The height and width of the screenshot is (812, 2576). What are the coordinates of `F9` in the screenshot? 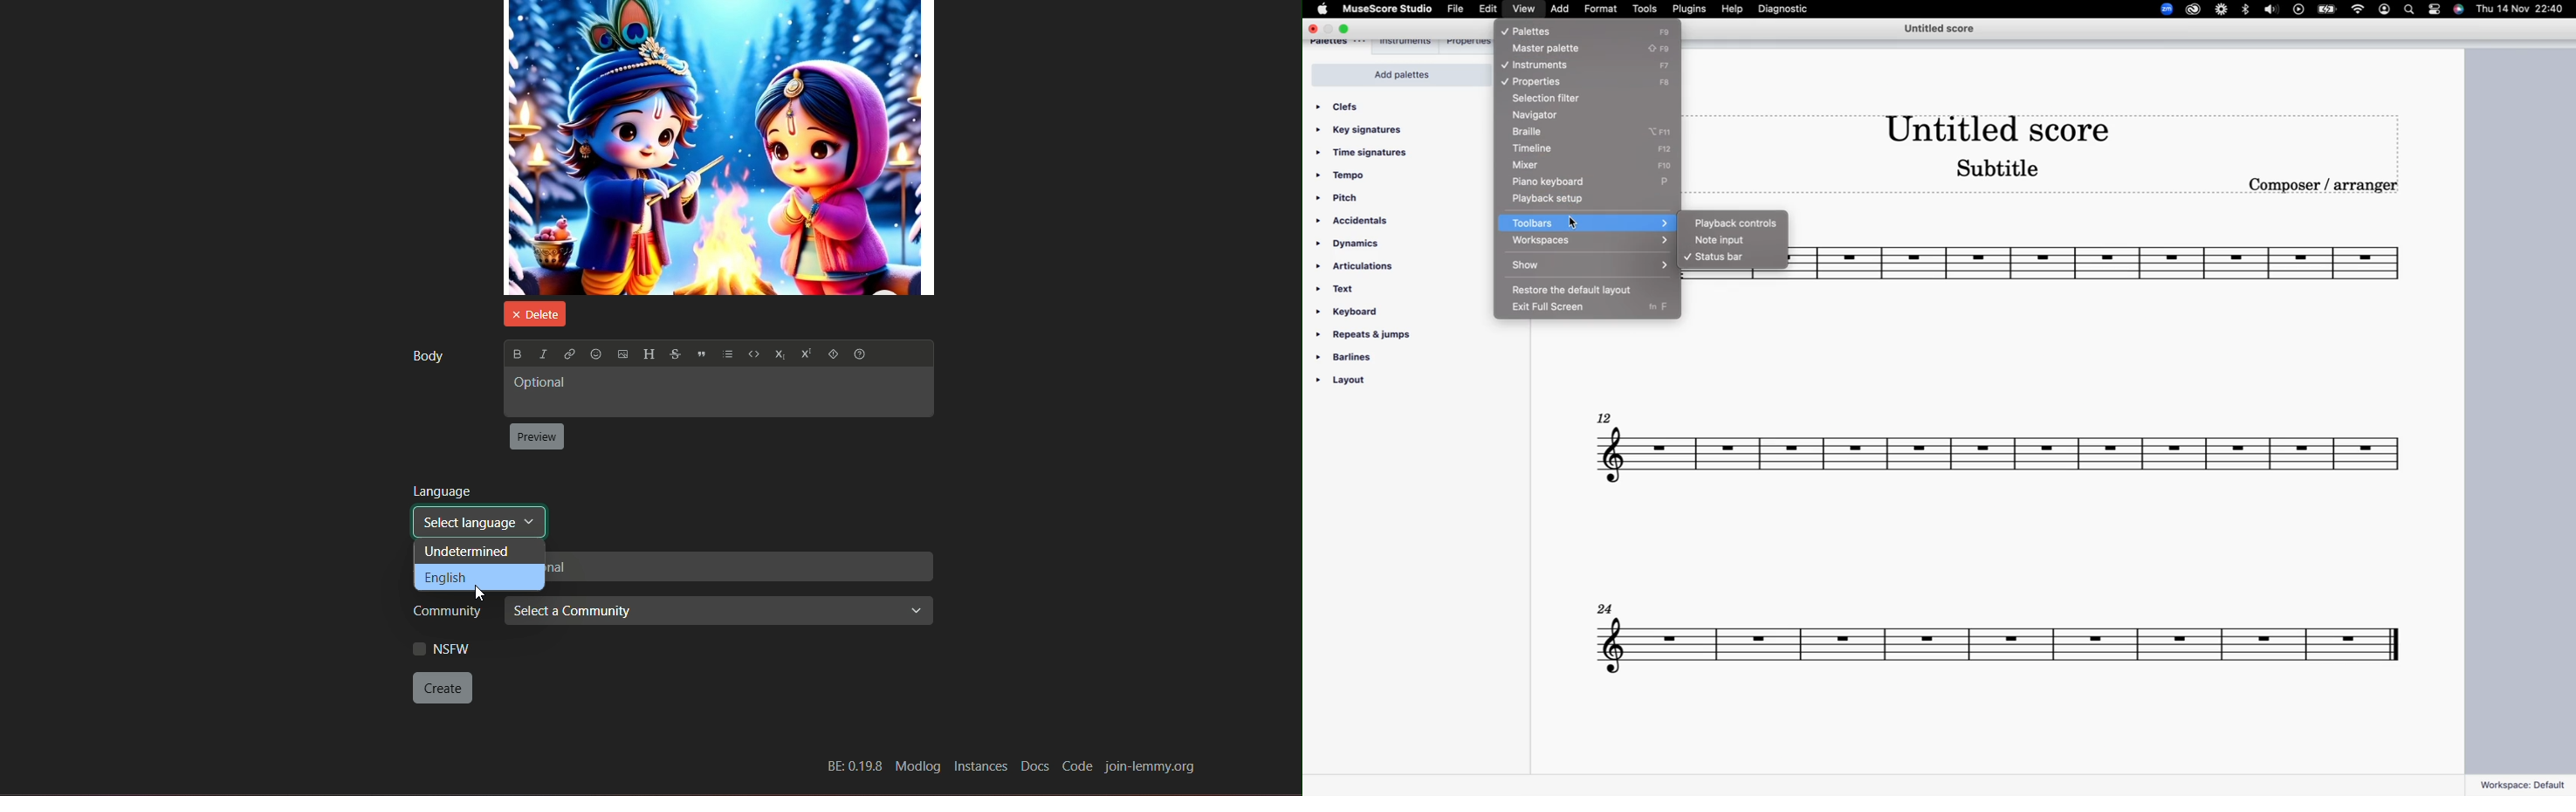 It's located at (1669, 31).